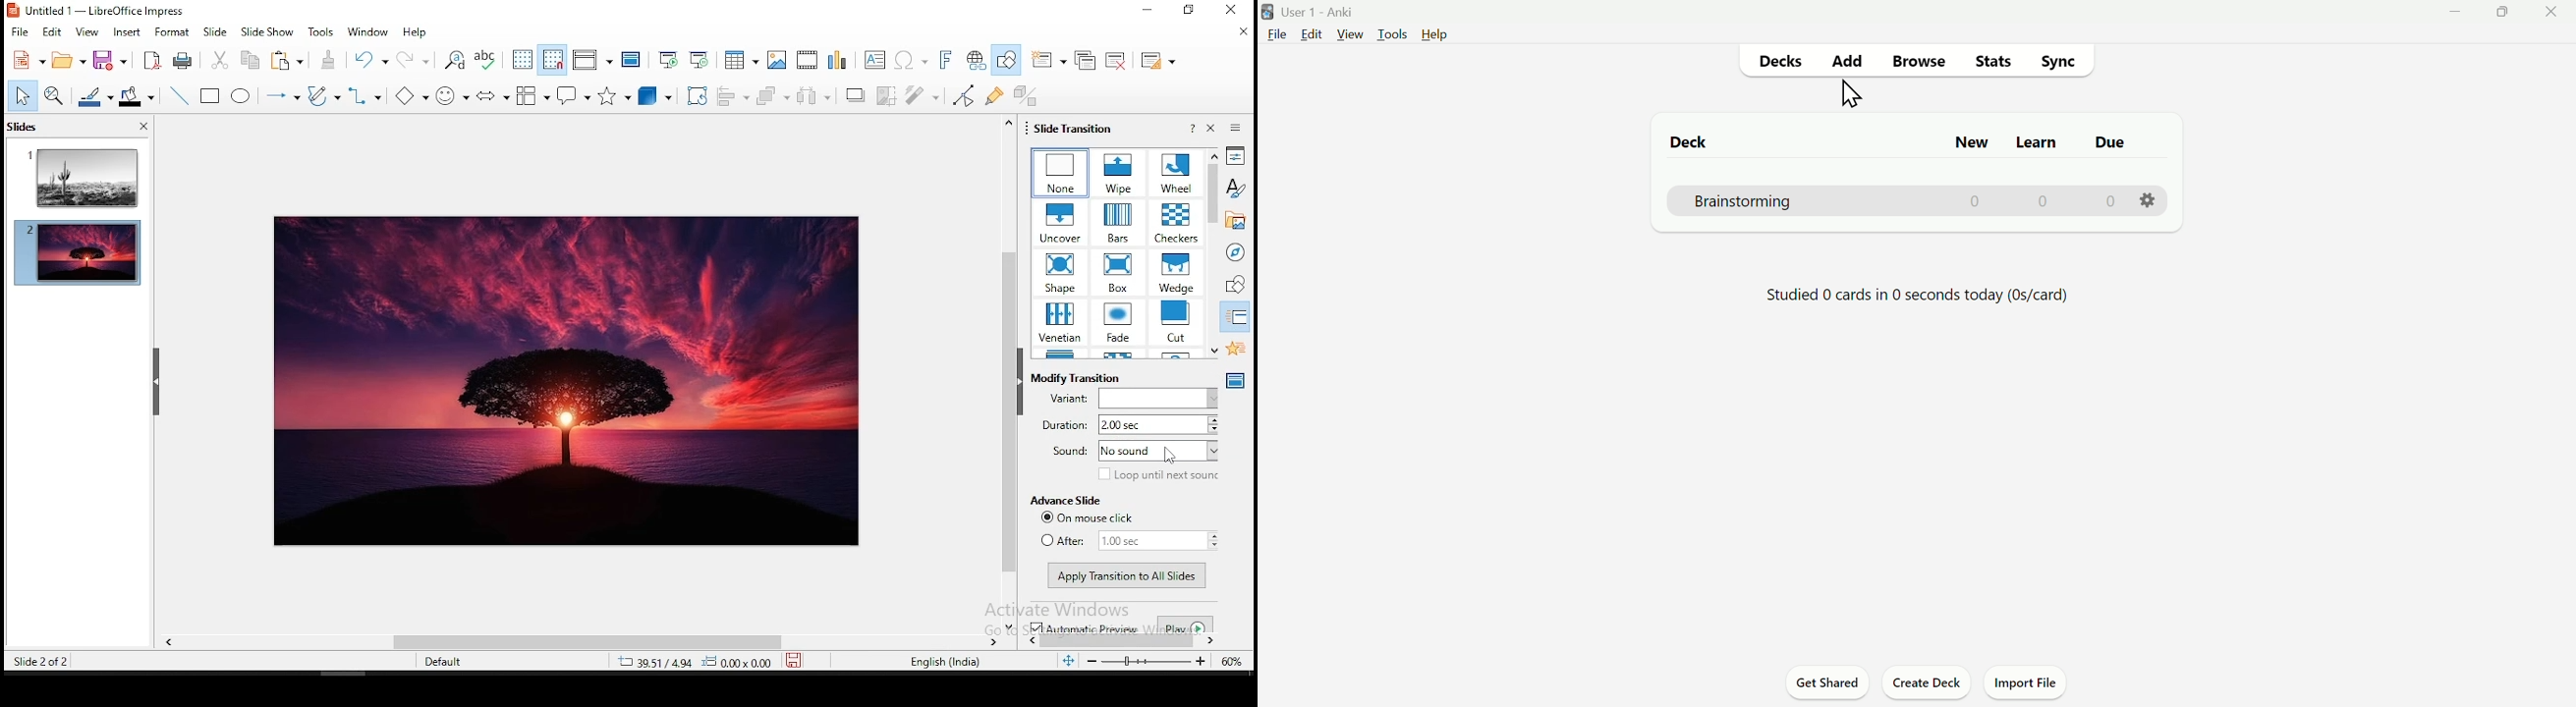 This screenshot has height=728, width=2576. I want to click on transition effects, so click(1061, 174).